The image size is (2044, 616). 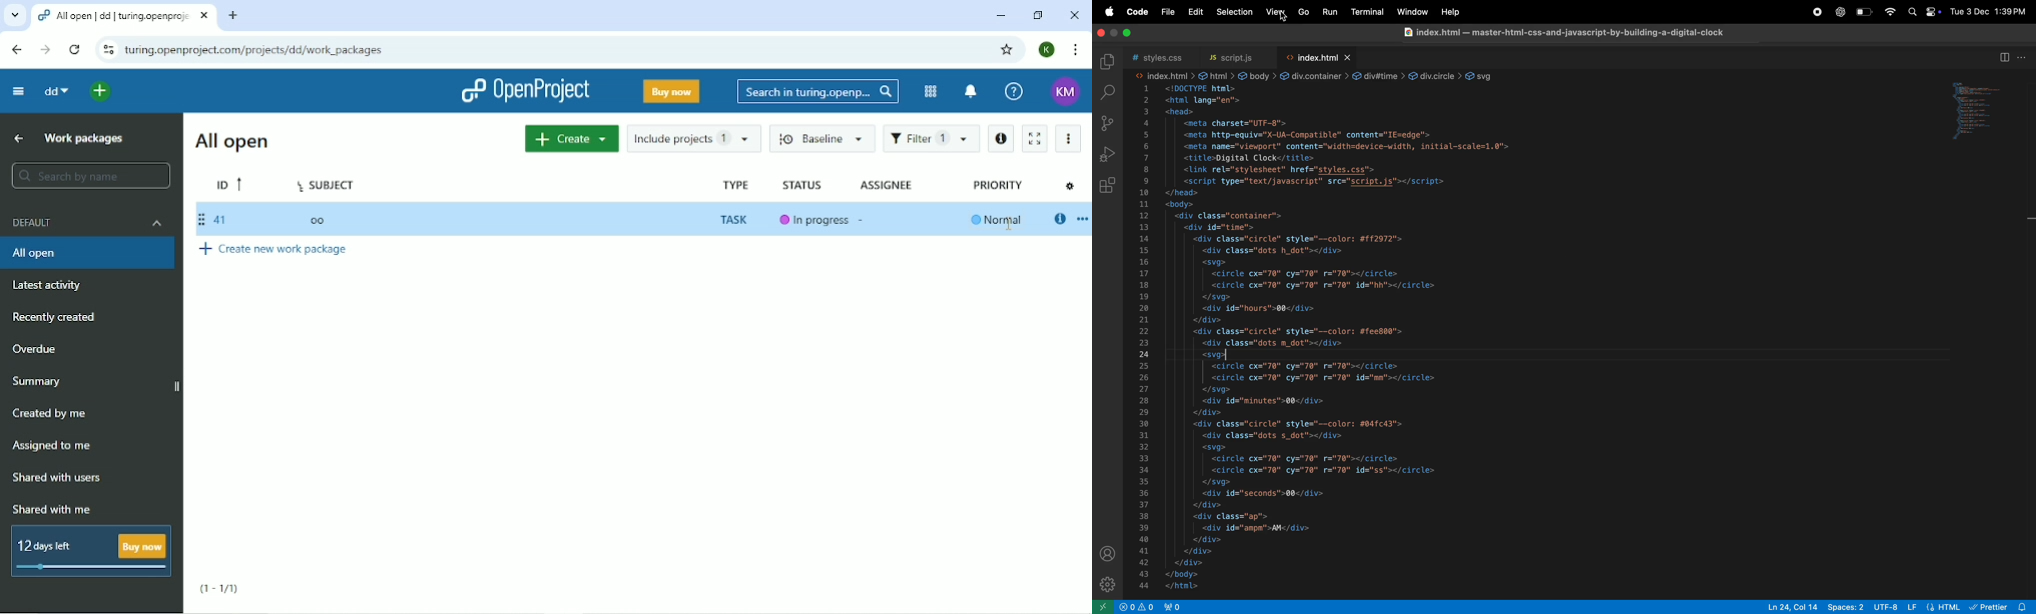 I want to click on go, so click(x=1303, y=13).